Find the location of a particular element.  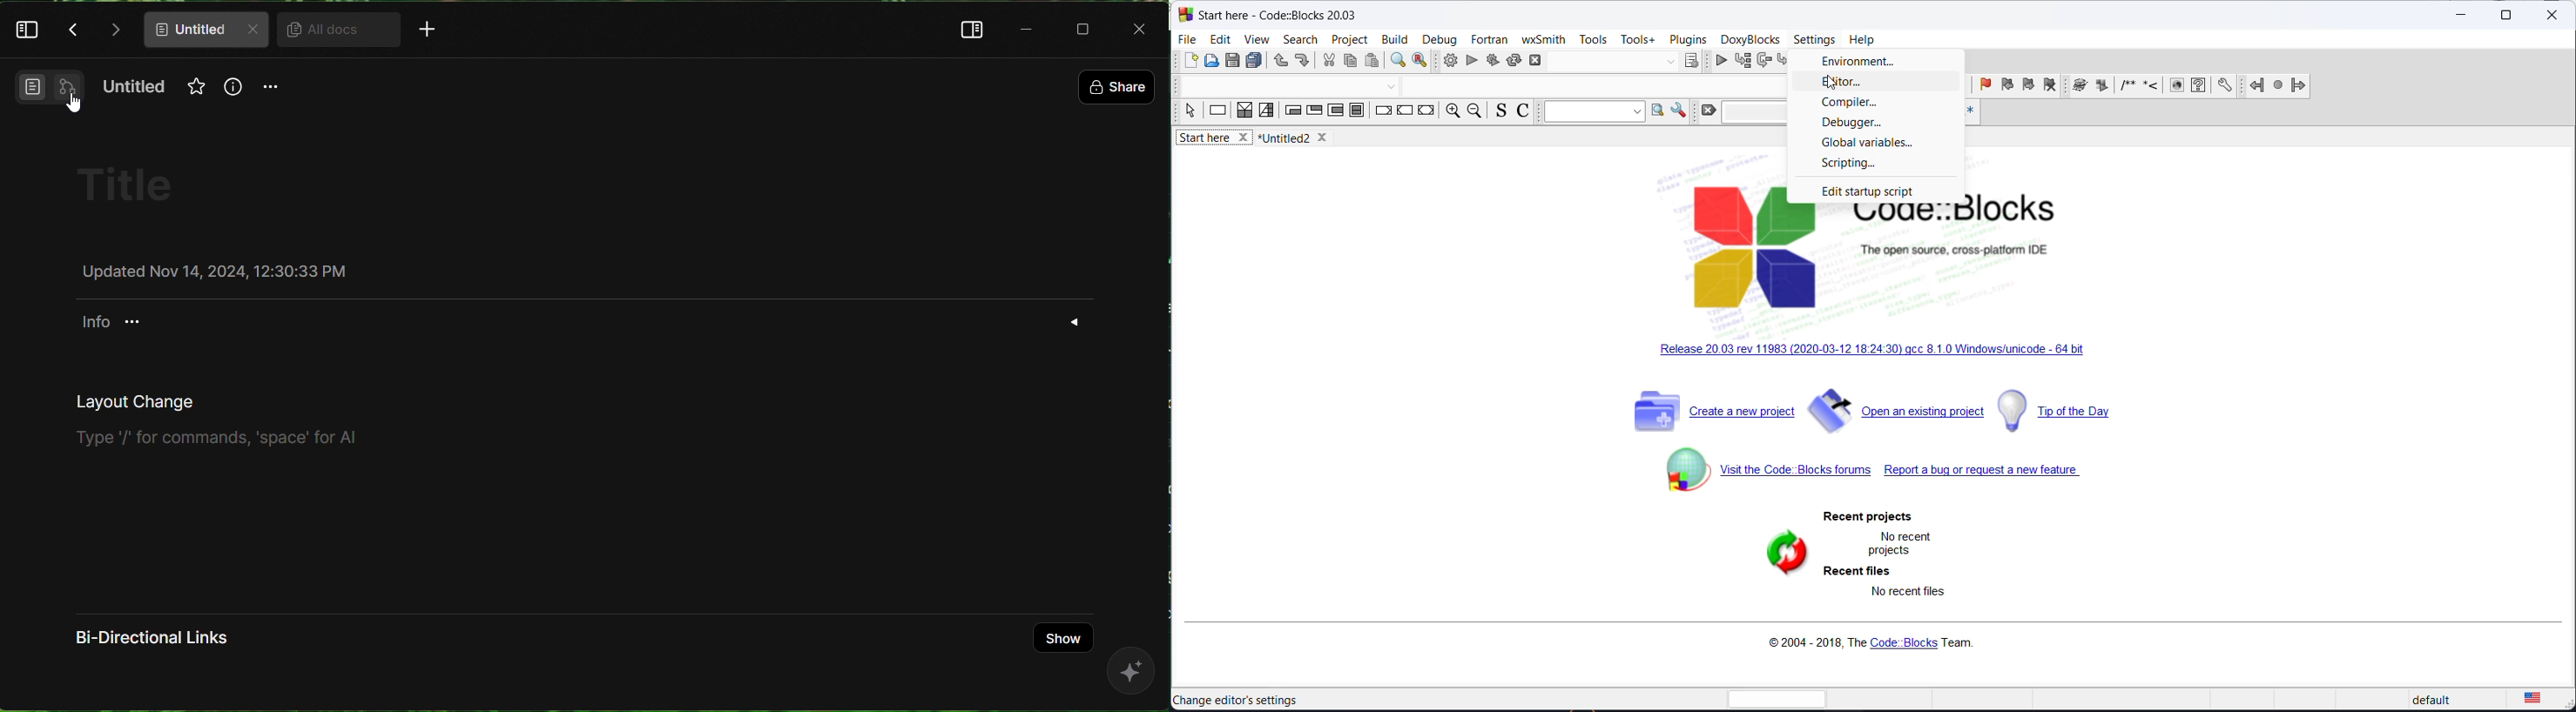

source comment is located at coordinates (1498, 111).